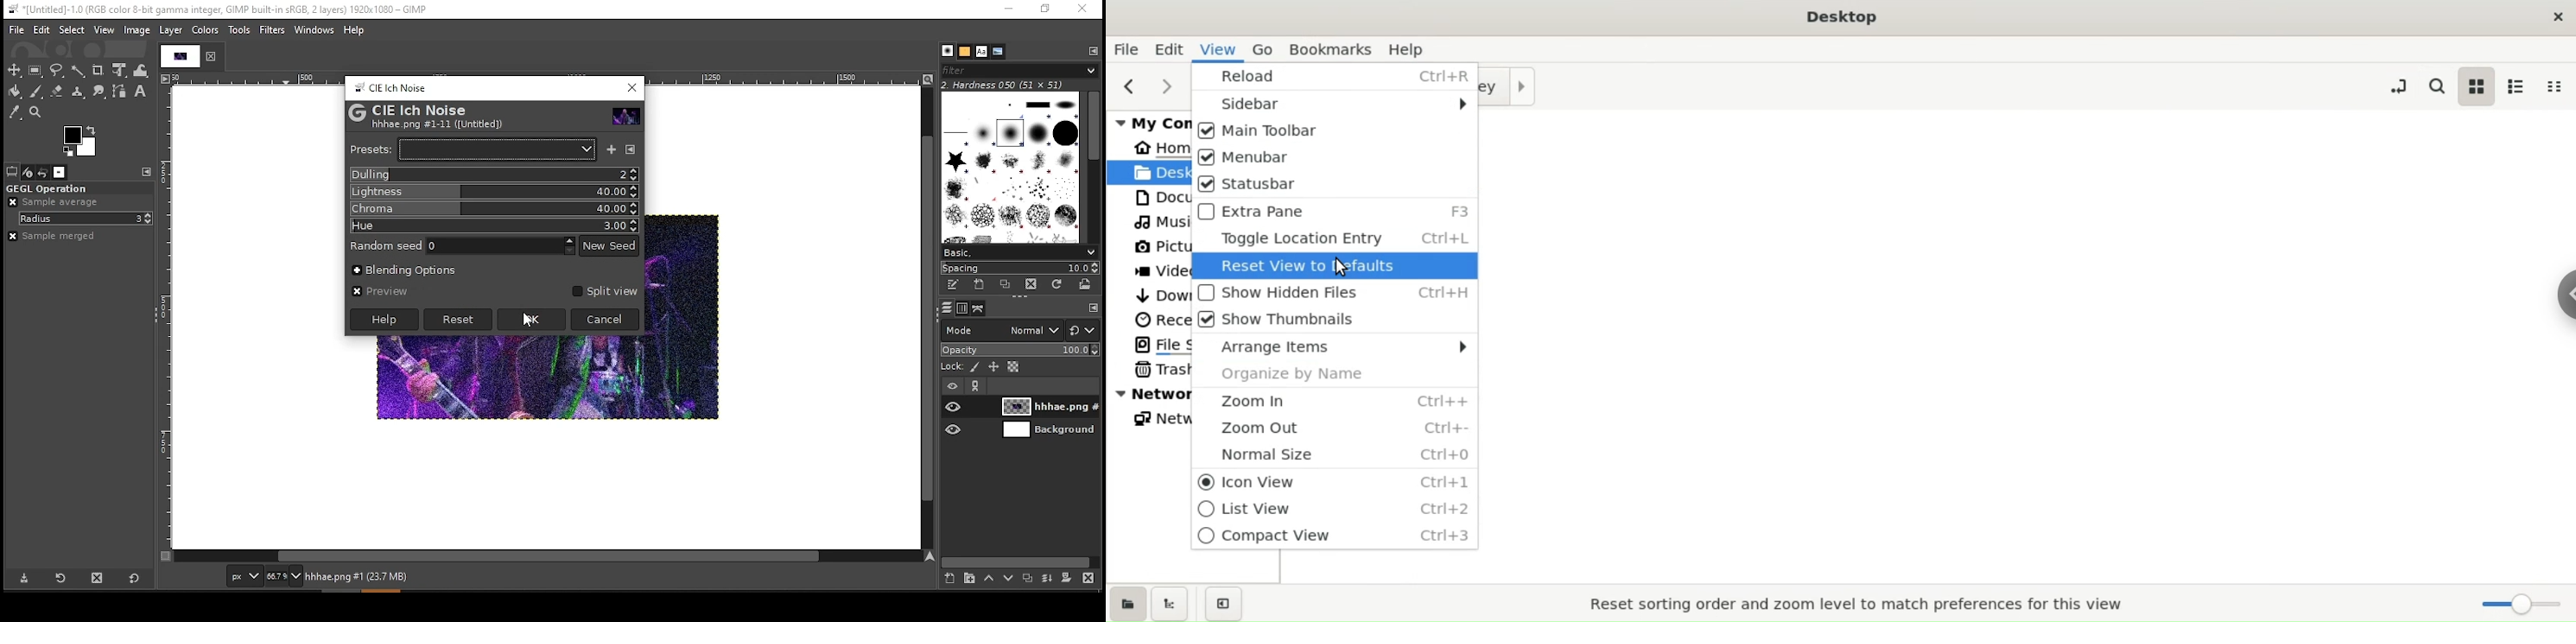 The height and width of the screenshot is (644, 2576). What do you see at coordinates (56, 236) in the screenshot?
I see `sample merged` at bounding box center [56, 236].